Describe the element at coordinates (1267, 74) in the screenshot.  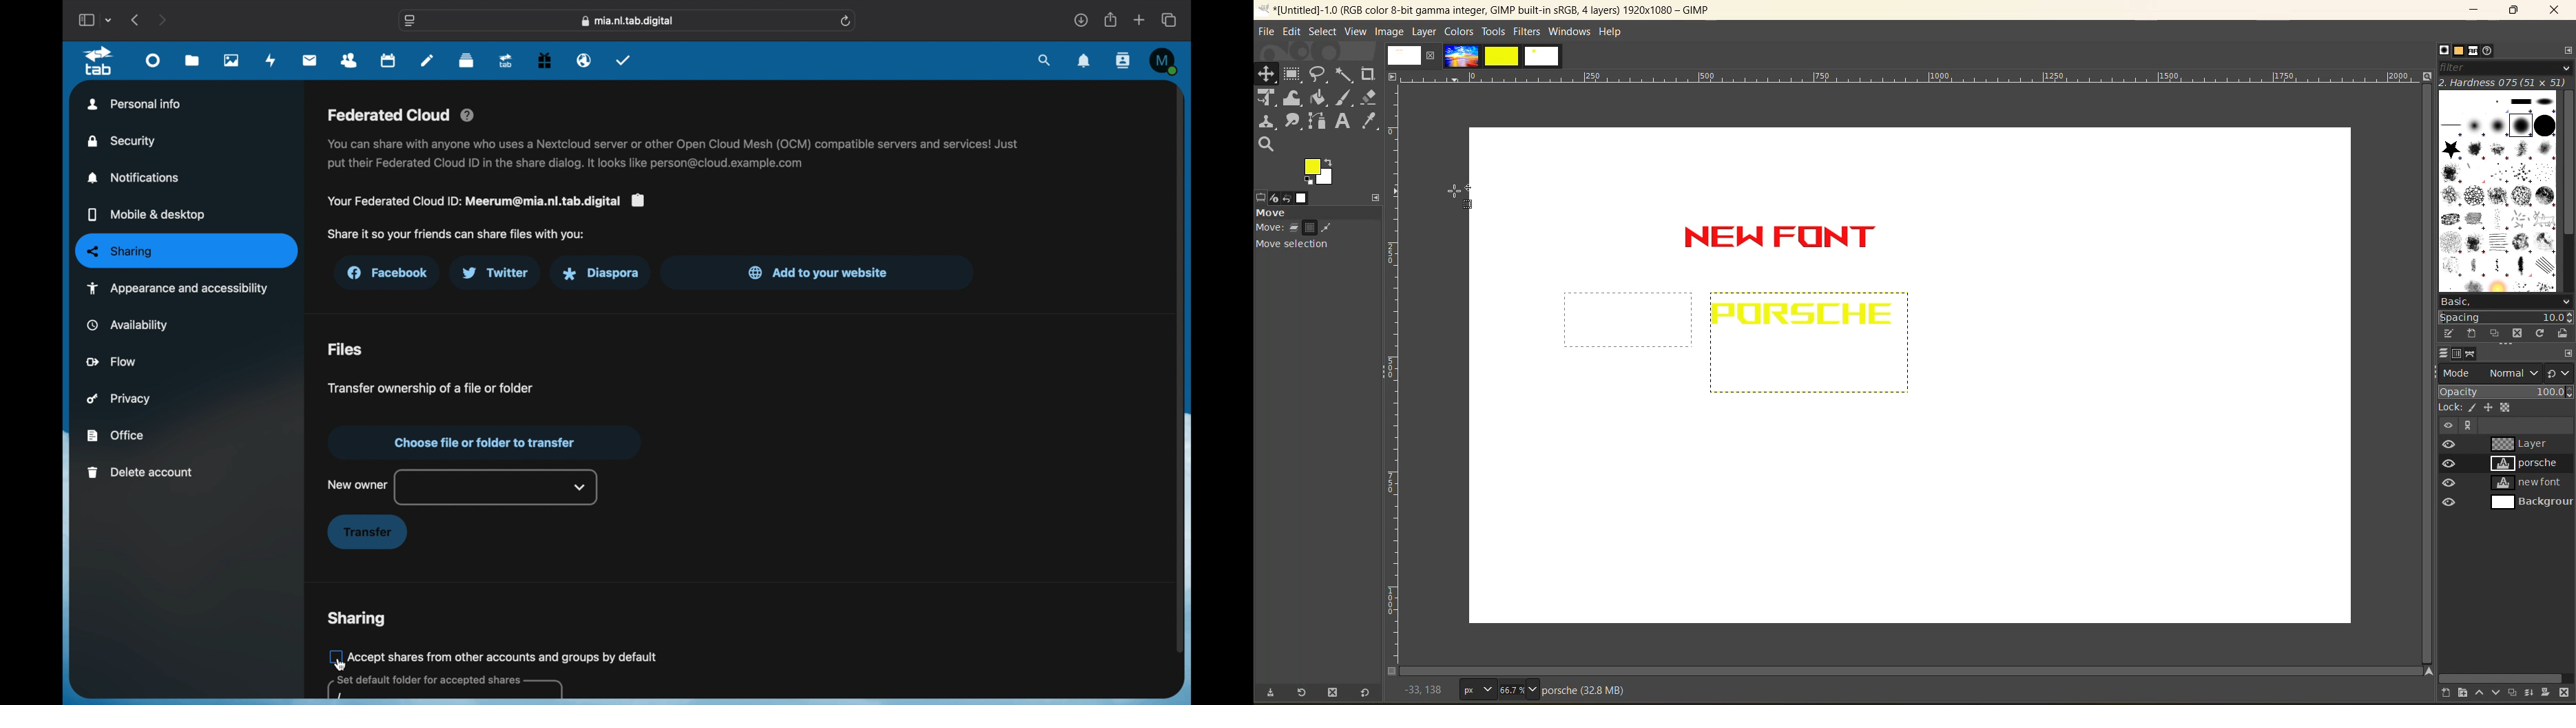
I see `position` at that location.